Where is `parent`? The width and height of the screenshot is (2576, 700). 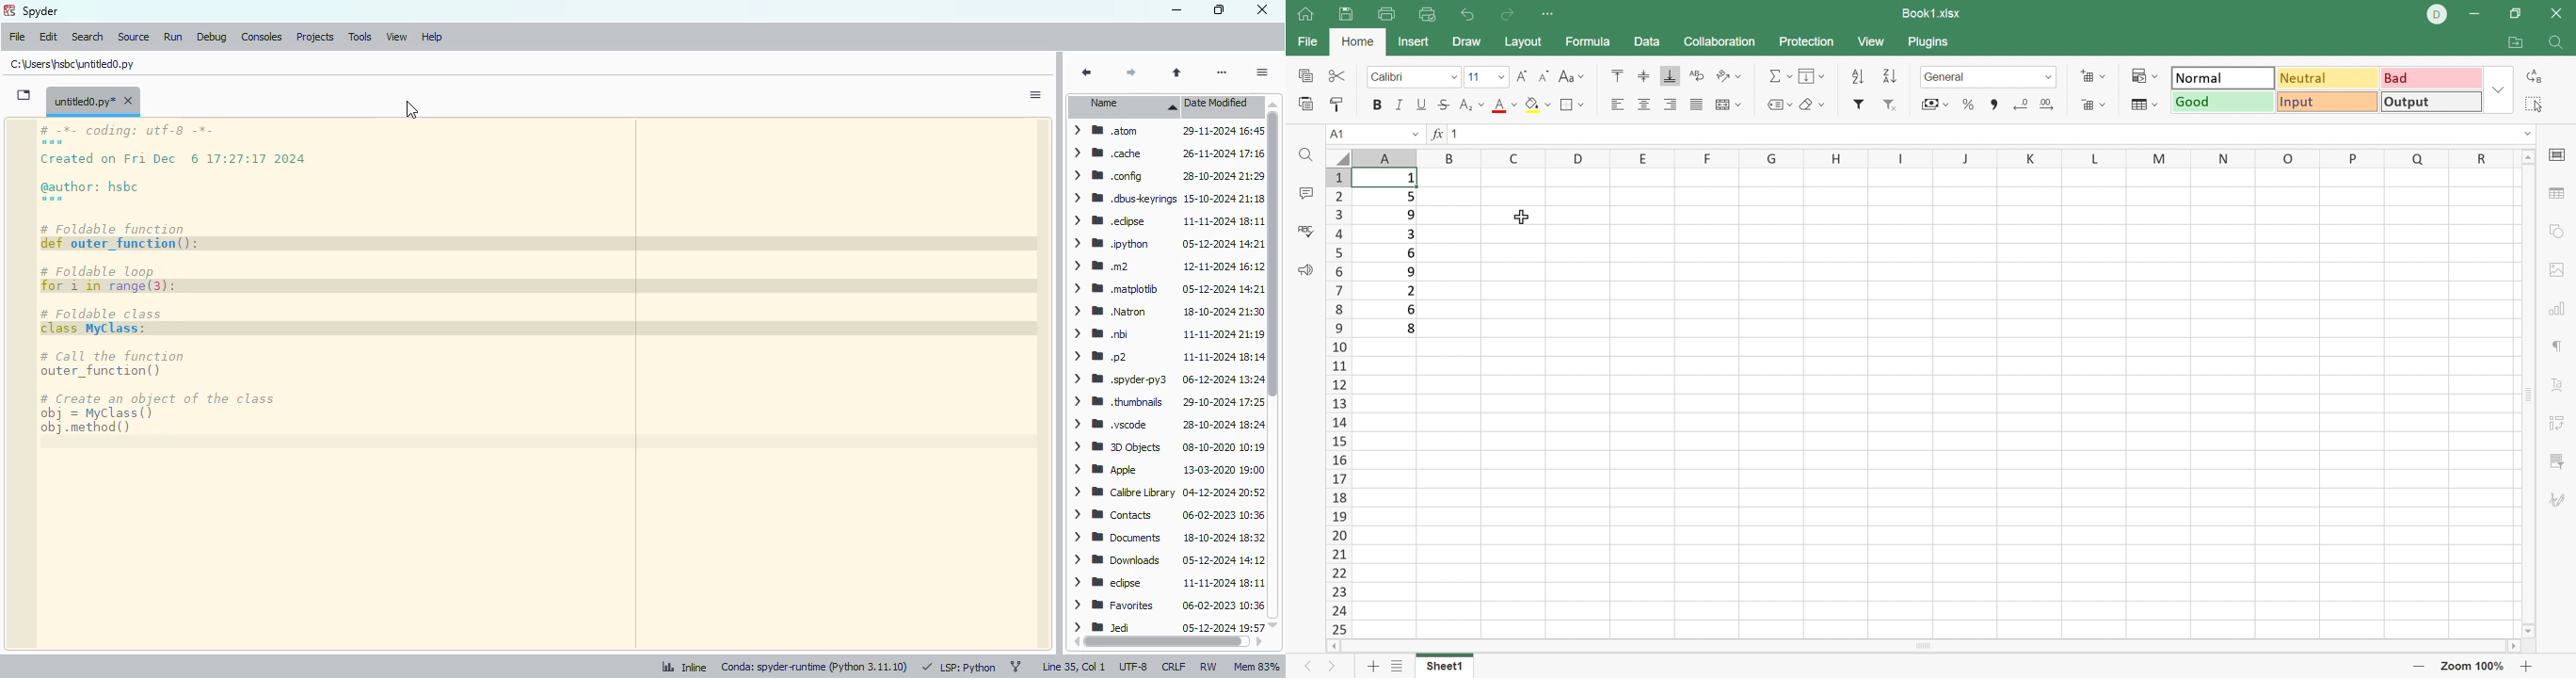
parent is located at coordinates (1177, 73).